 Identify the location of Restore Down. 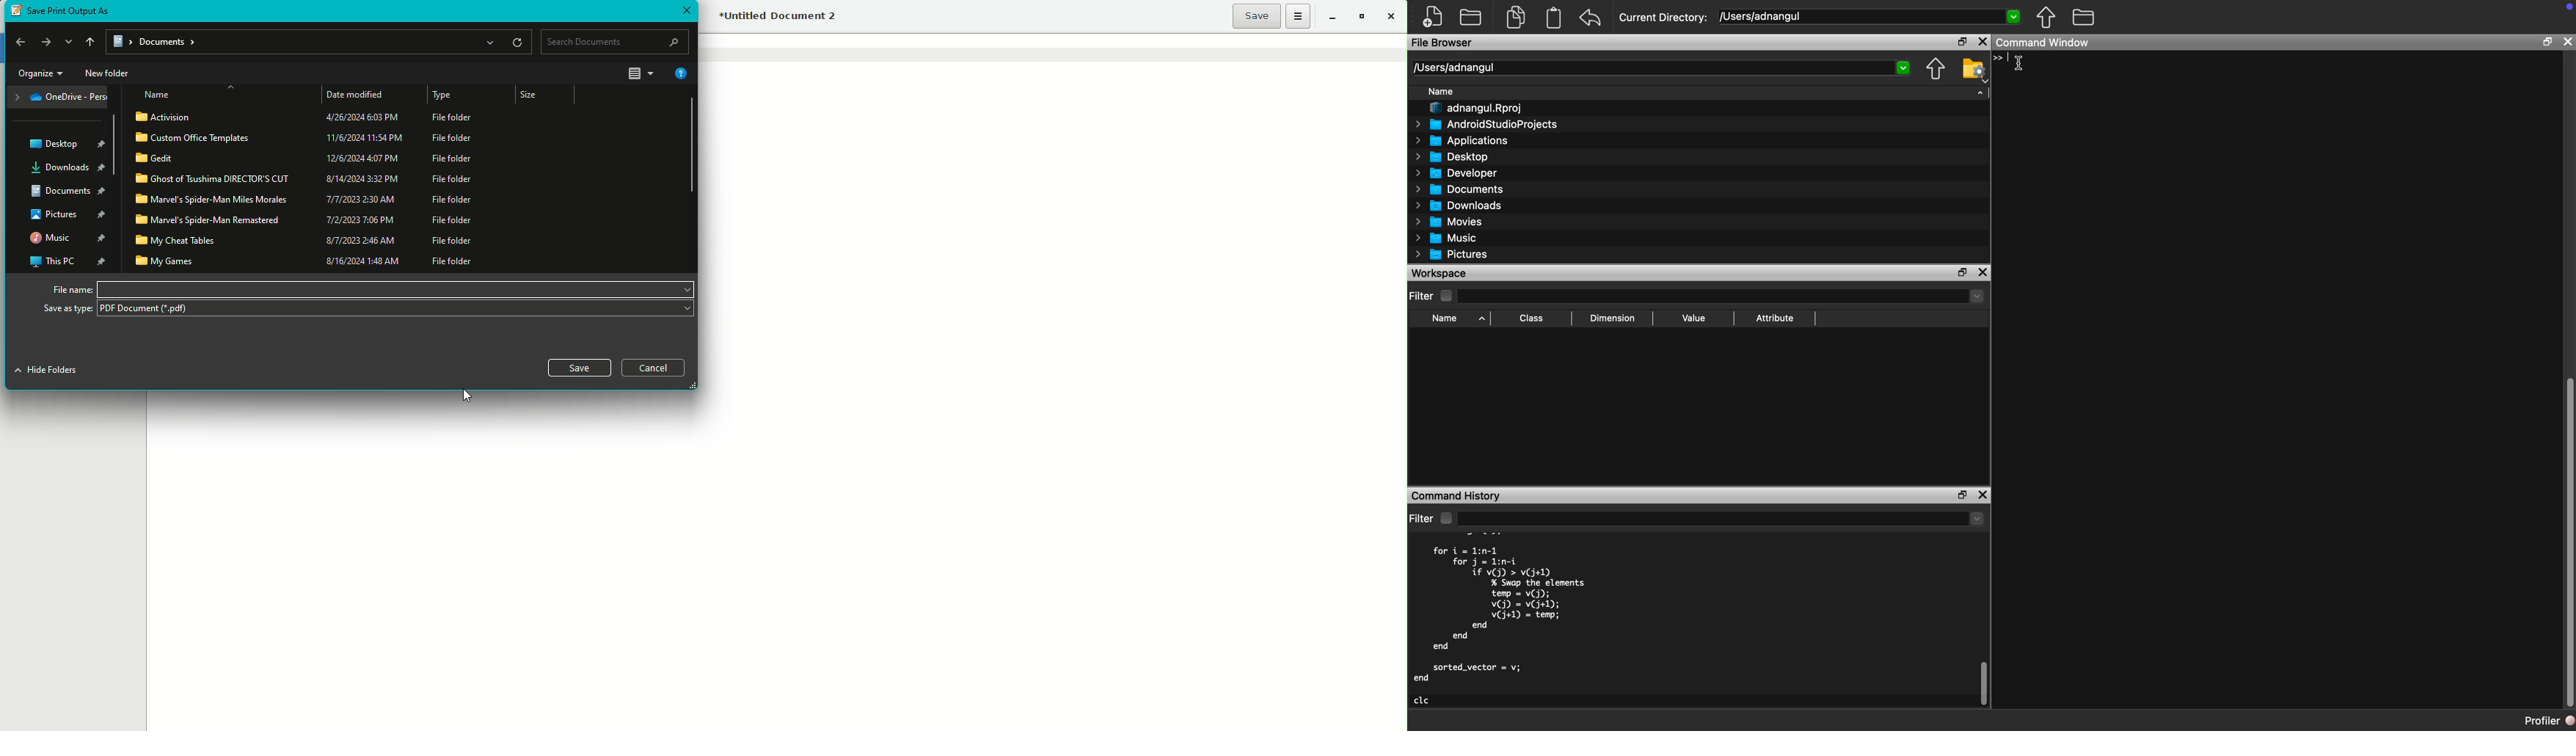
(2546, 42).